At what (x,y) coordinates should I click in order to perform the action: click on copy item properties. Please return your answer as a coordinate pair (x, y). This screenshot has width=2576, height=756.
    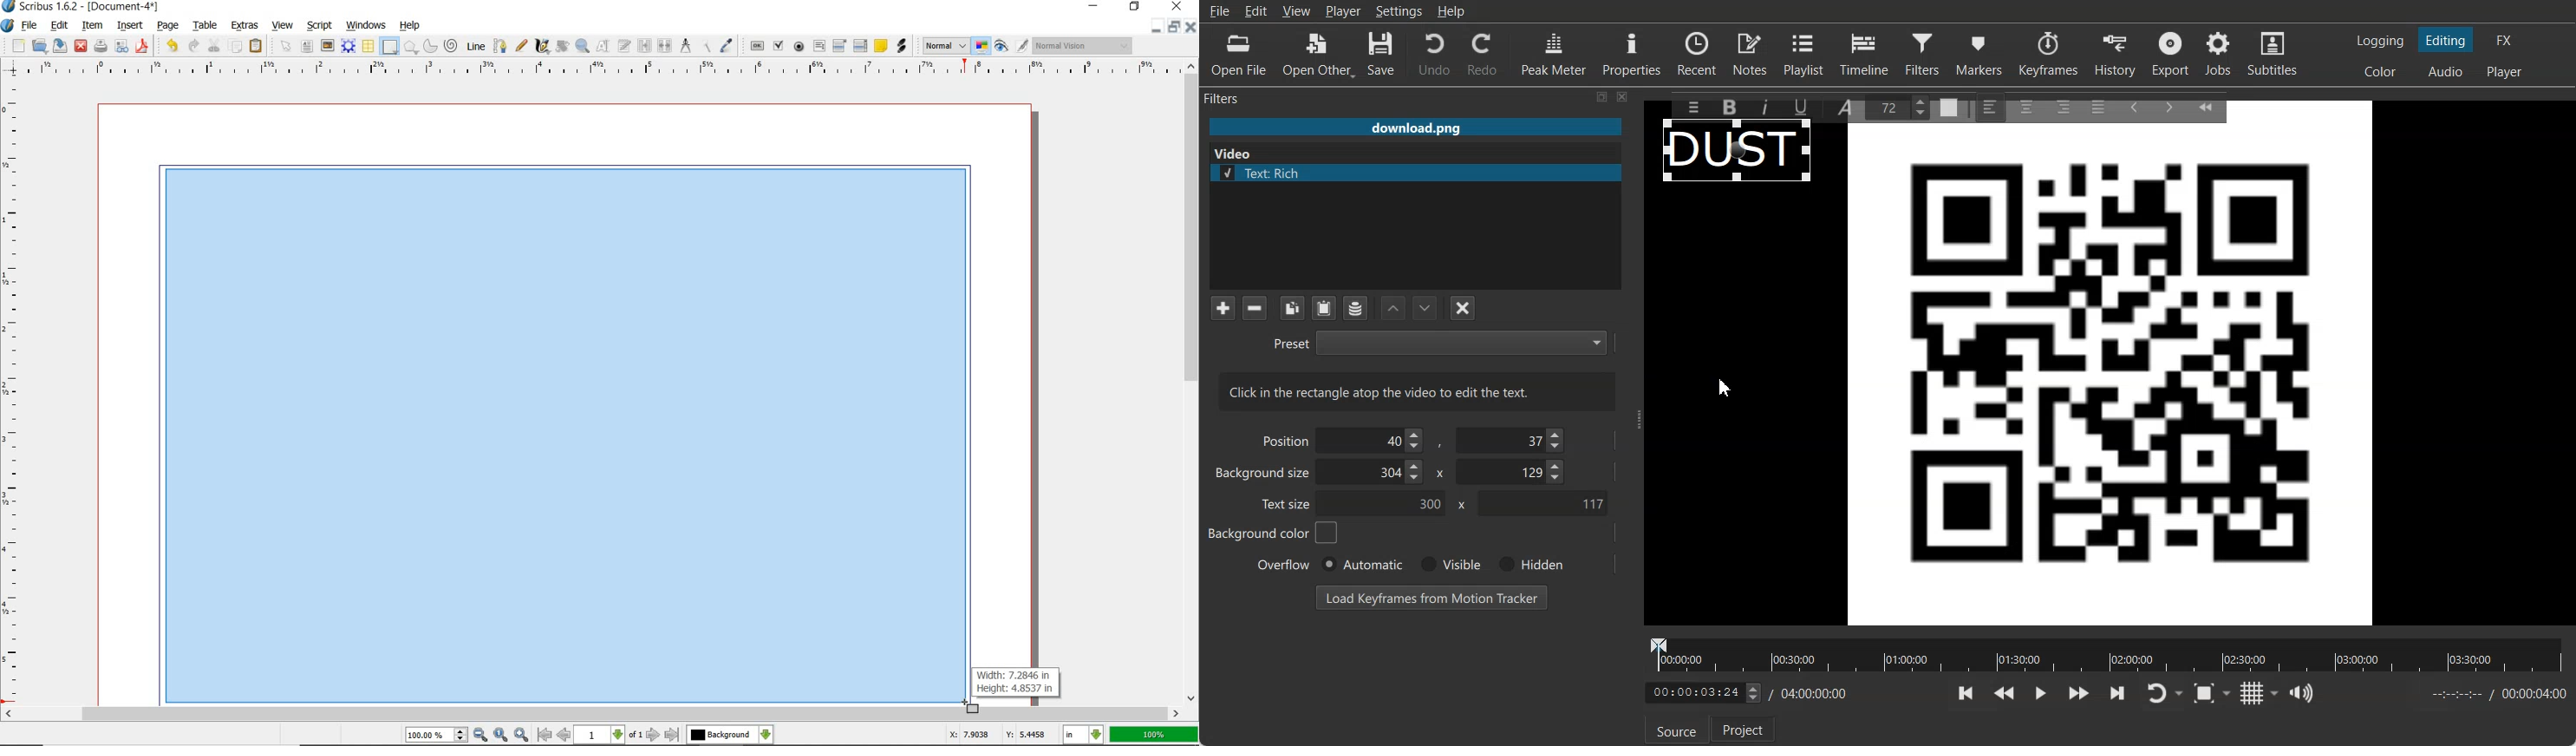
    Looking at the image, I should click on (706, 46).